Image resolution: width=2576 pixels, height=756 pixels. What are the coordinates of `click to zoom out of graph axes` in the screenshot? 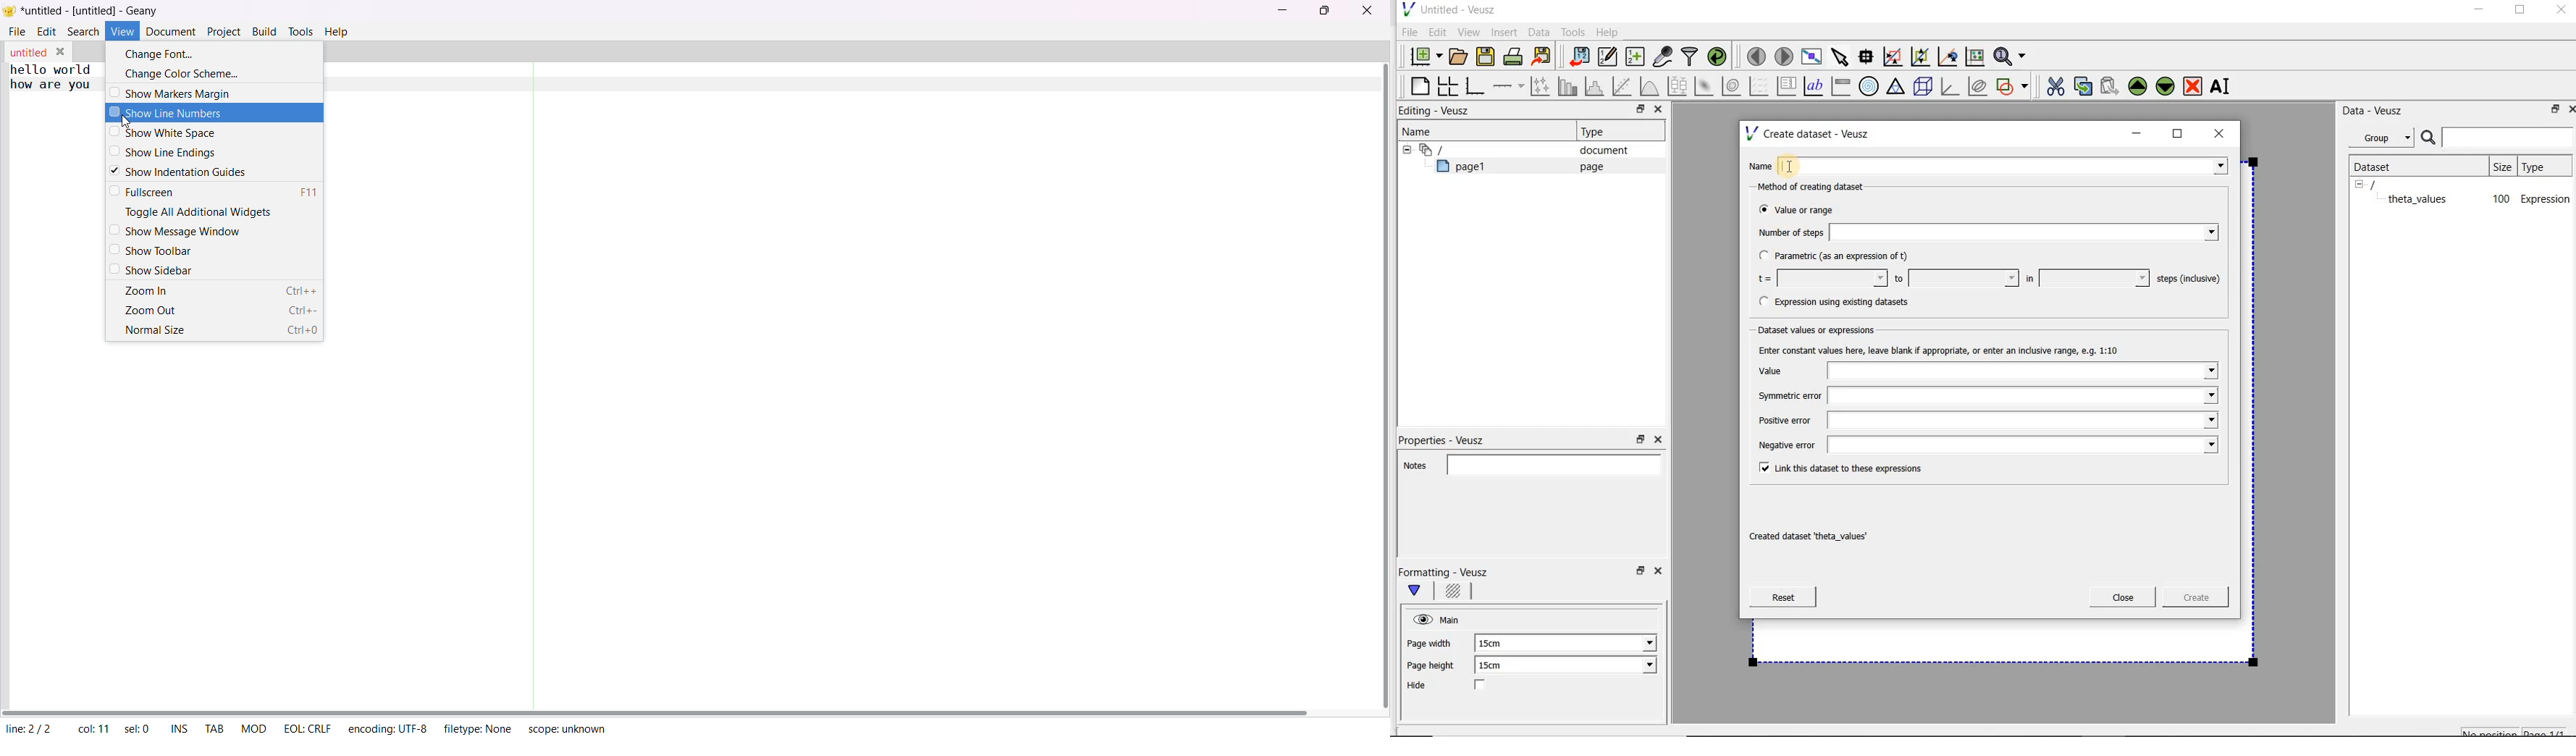 It's located at (1921, 57).